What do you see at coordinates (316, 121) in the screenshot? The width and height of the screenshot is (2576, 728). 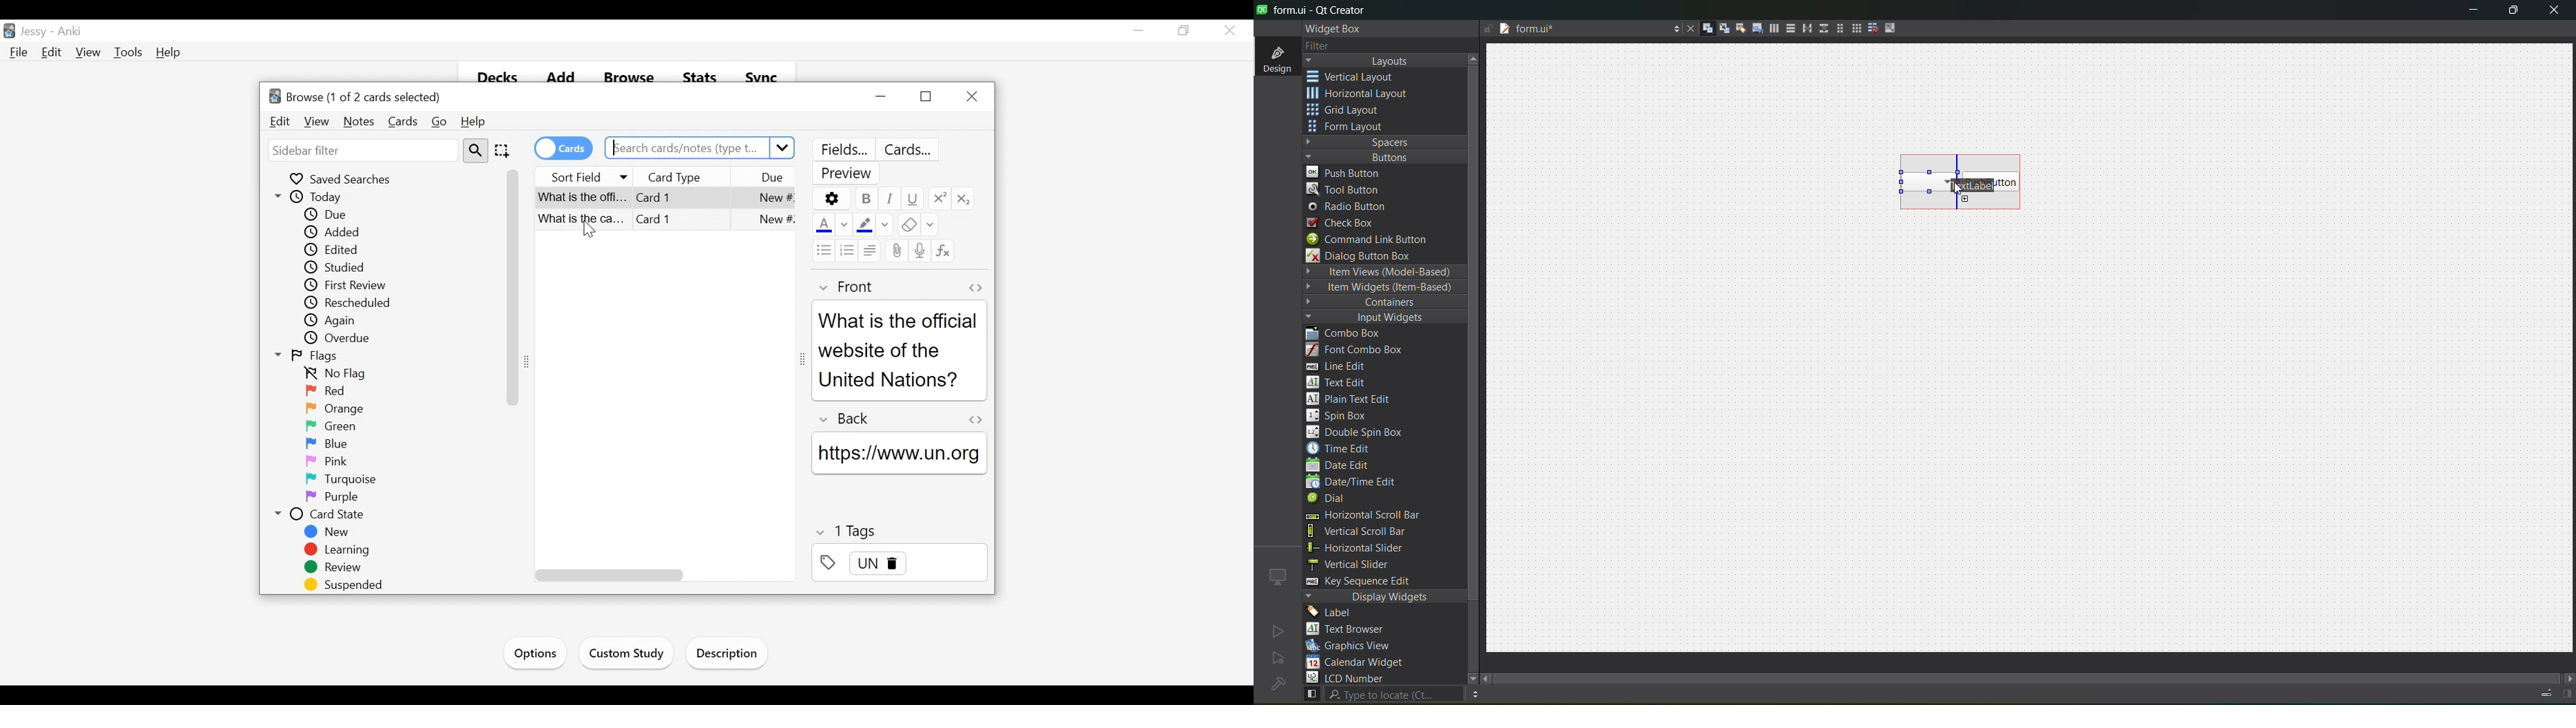 I see `View` at bounding box center [316, 121].